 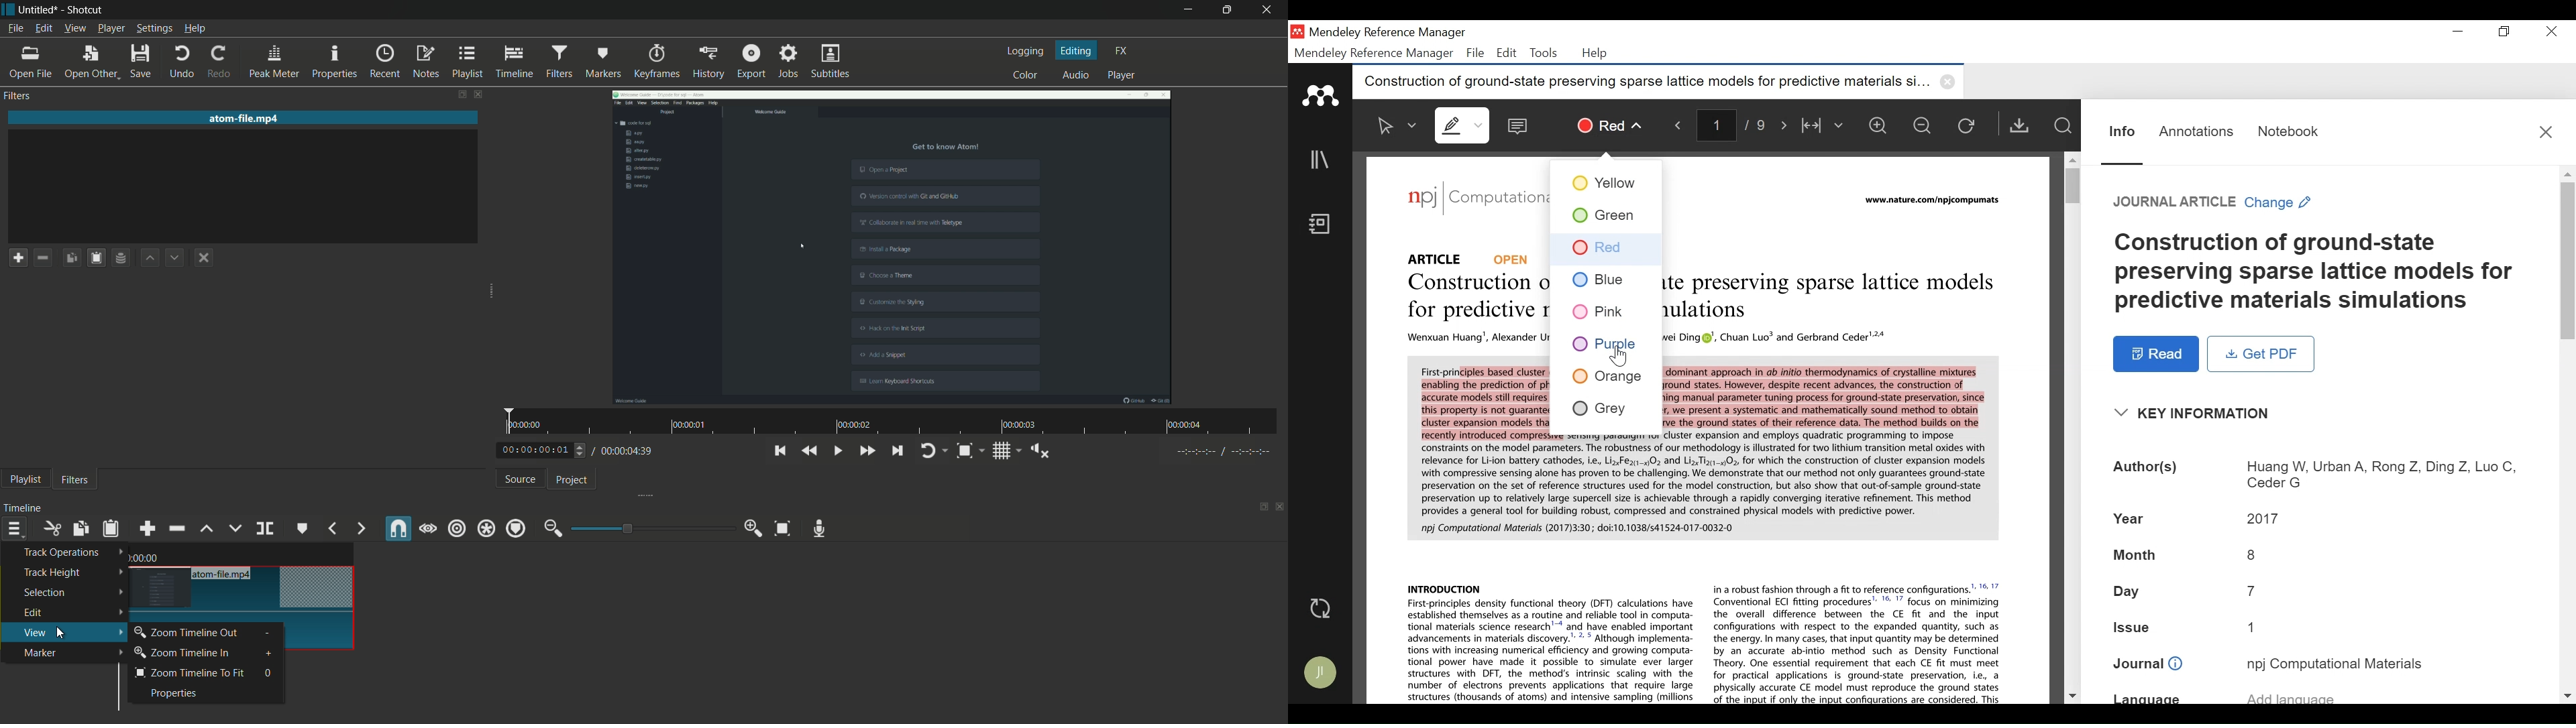 What do you see at coordinates (39, 10) in the screenshot?
I see `project name` at bounding box center [39, 10].